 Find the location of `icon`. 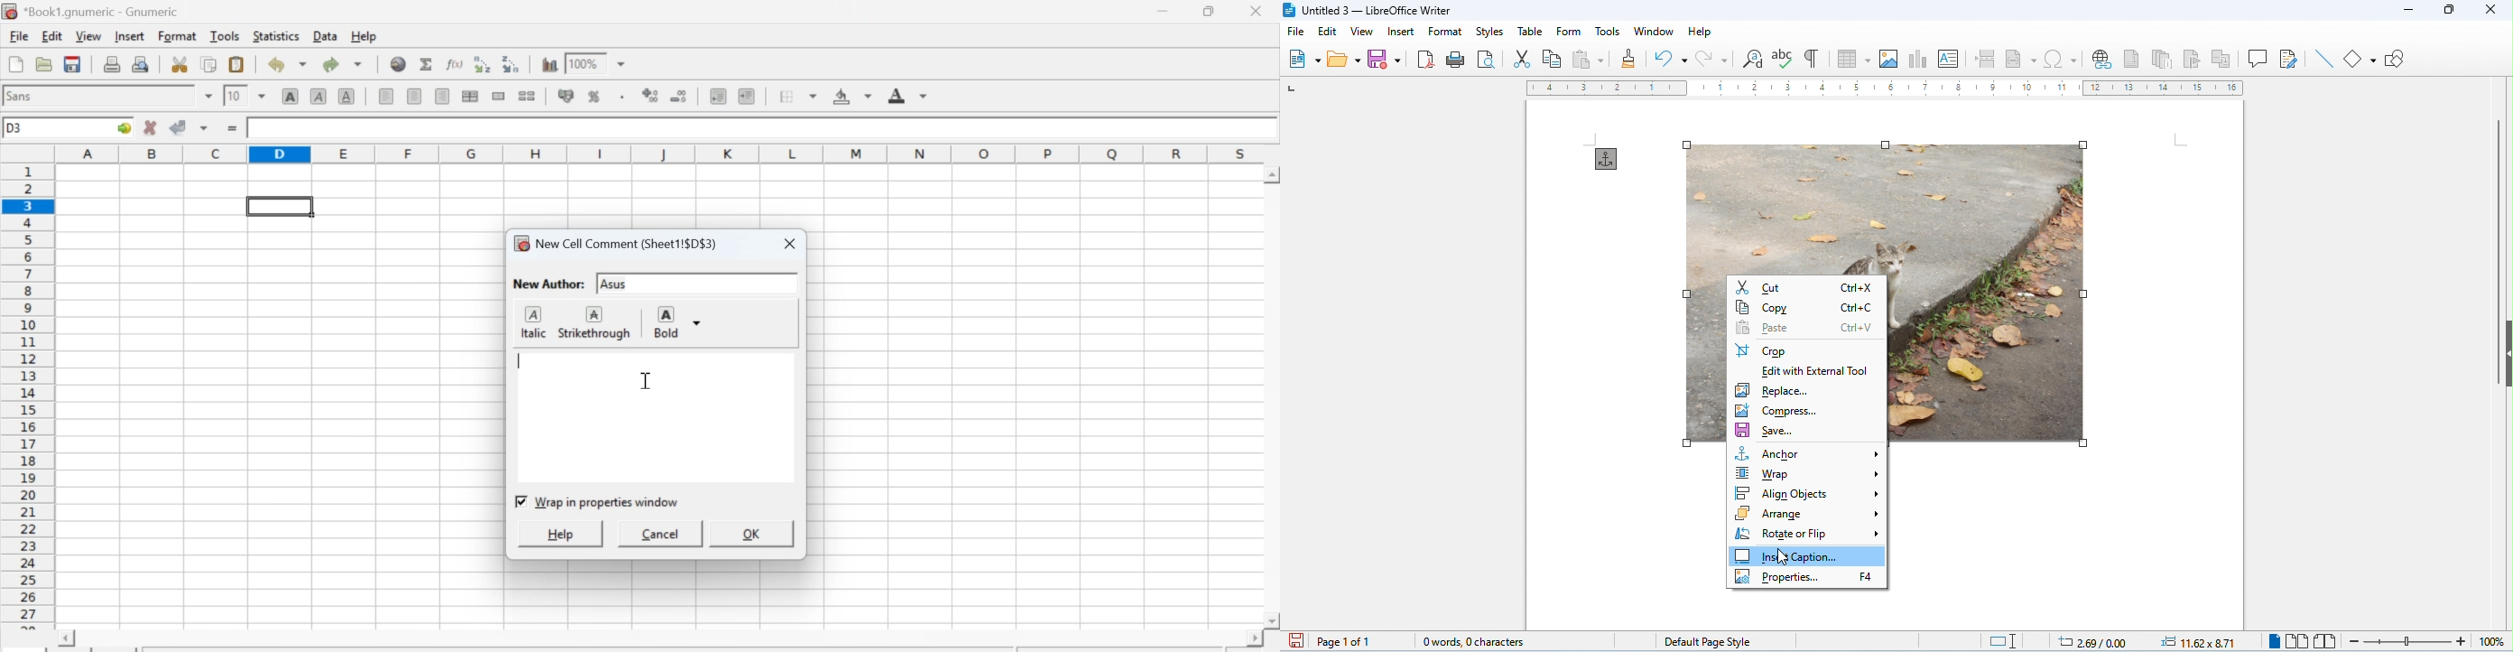

icon is located at coordinates (522, 244).